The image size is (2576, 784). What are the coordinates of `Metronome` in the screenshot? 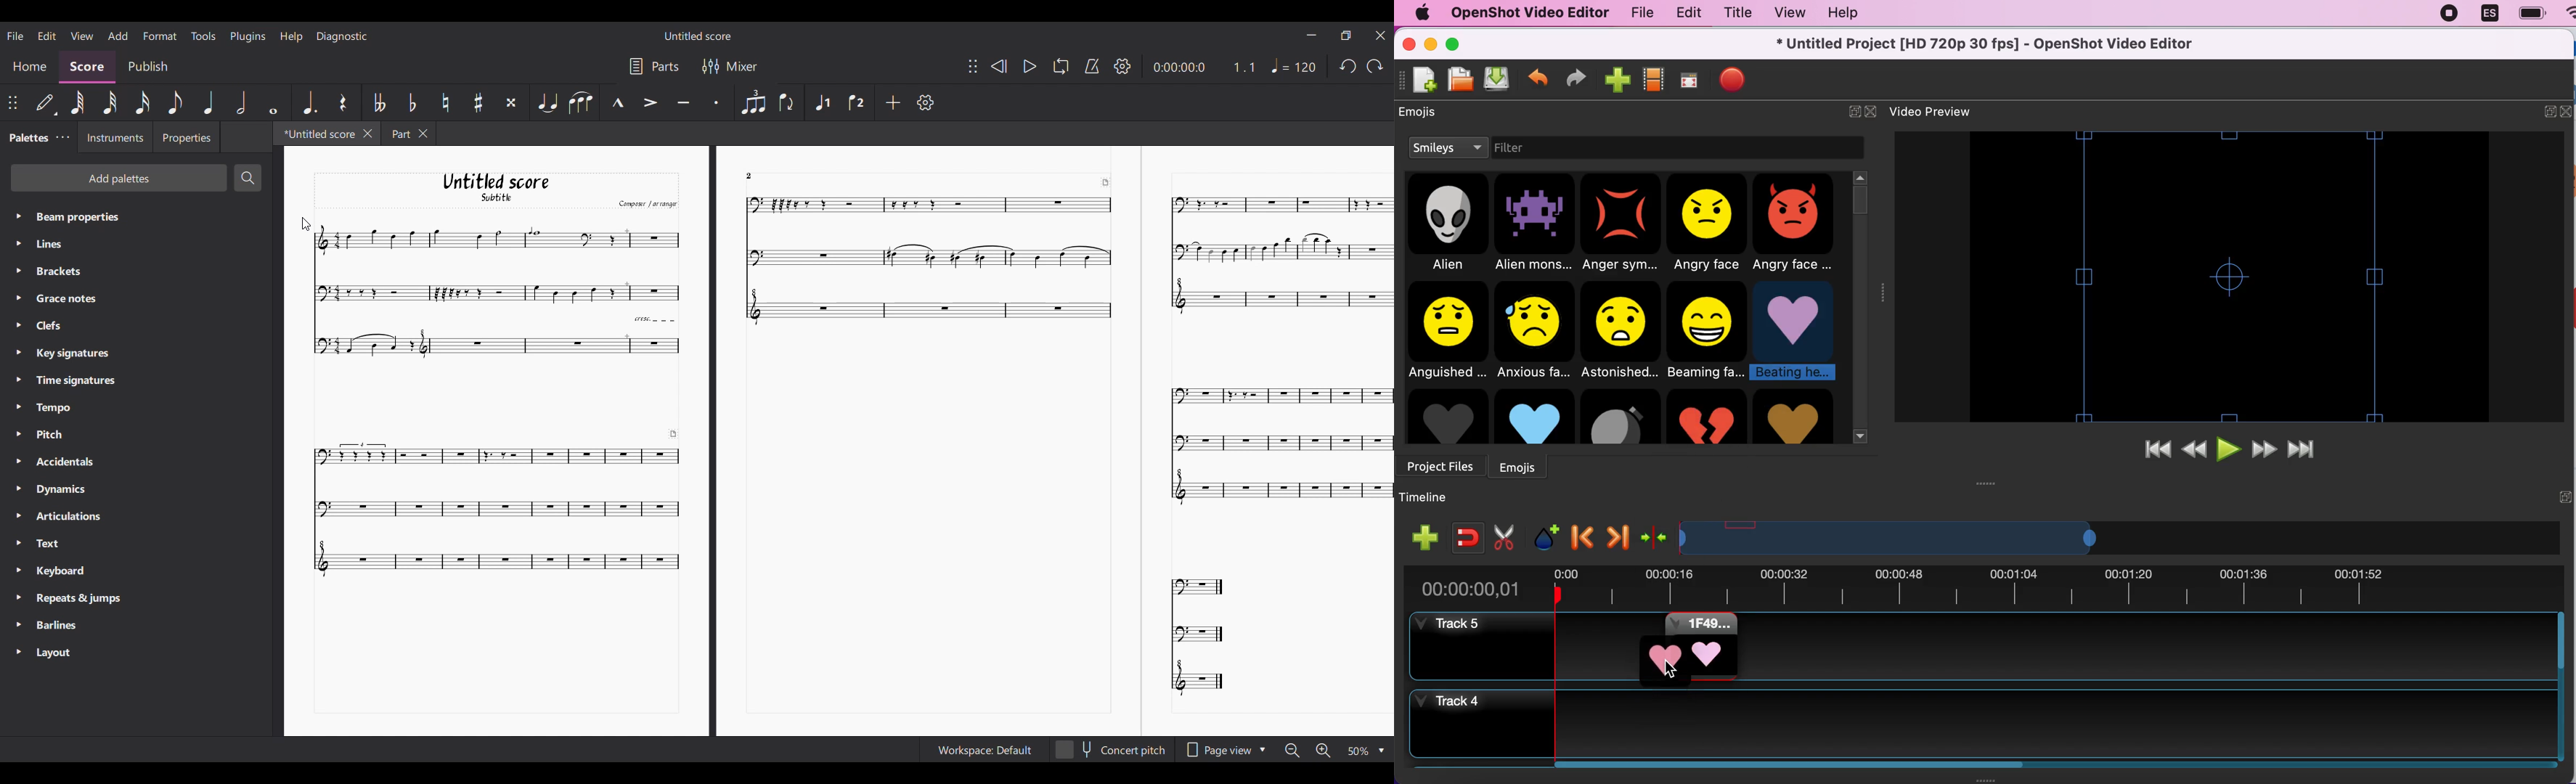 It's located at (1092, 66).